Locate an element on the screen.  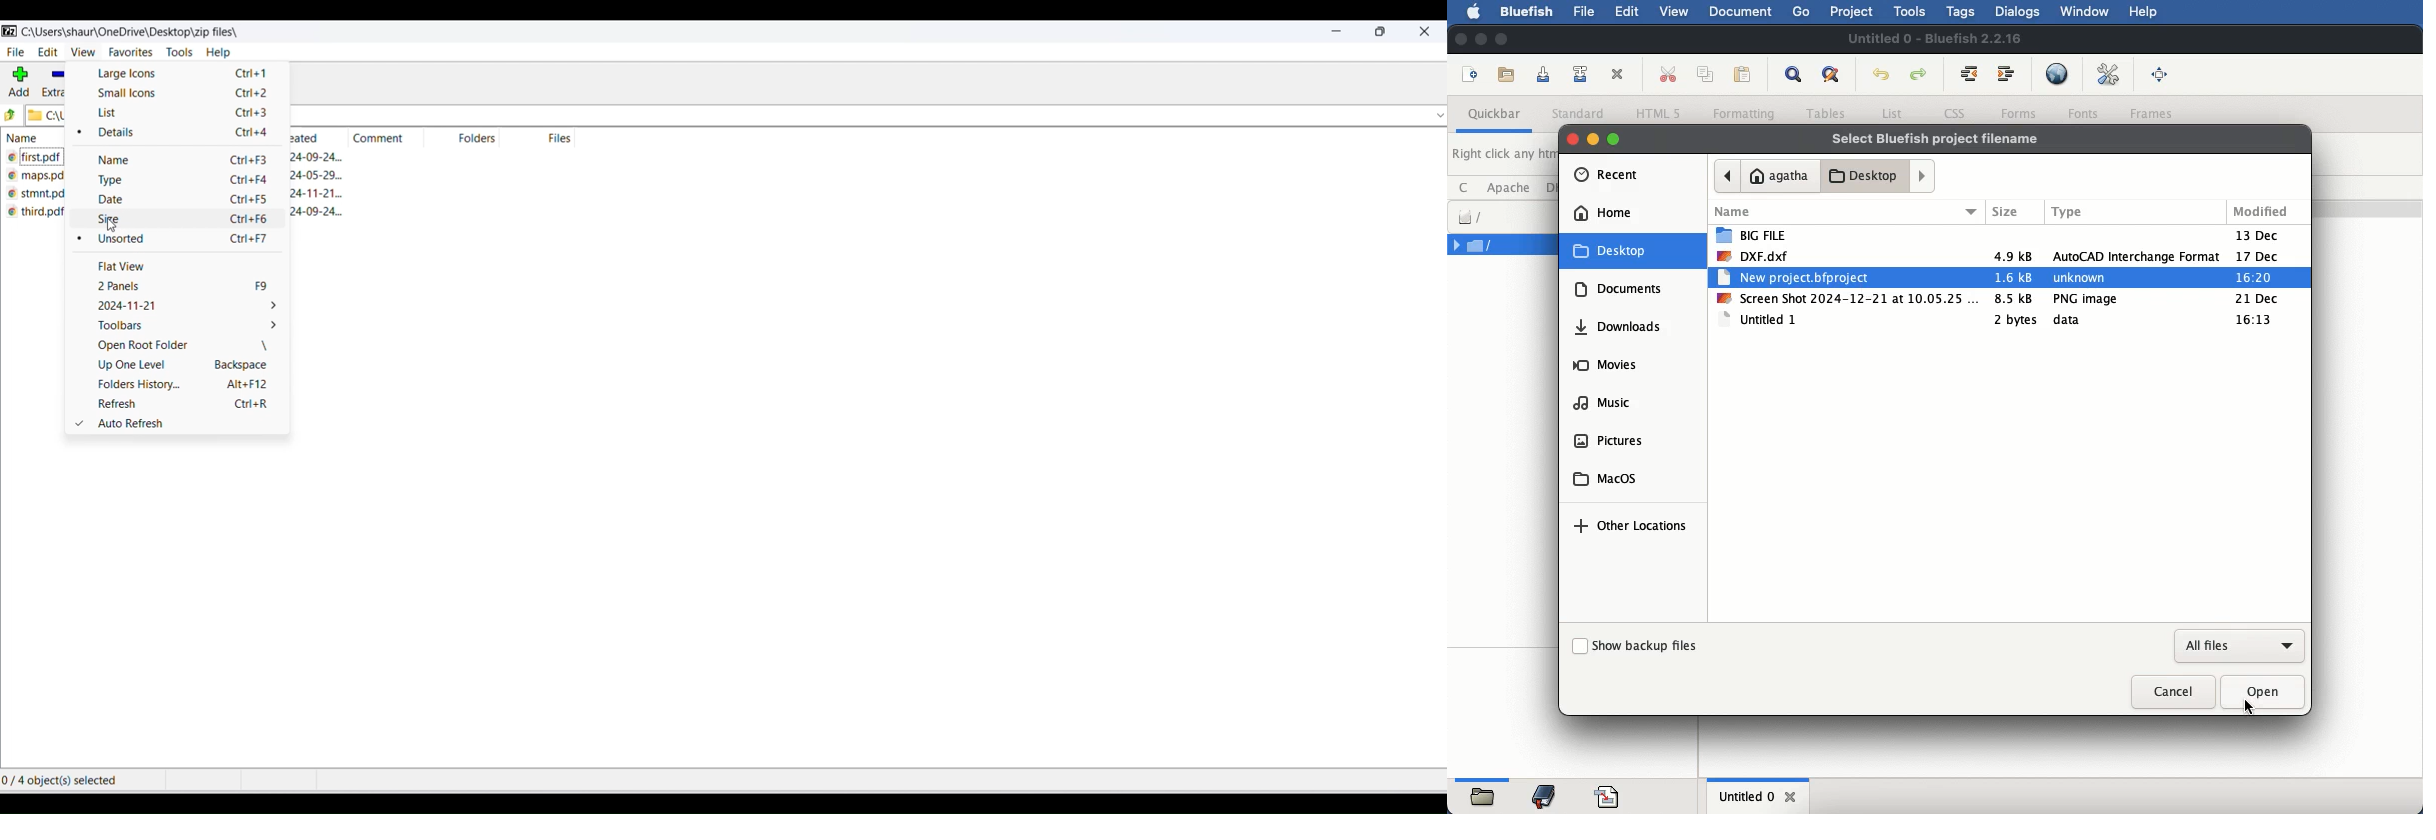
click is located at coordinates (2248, 706).